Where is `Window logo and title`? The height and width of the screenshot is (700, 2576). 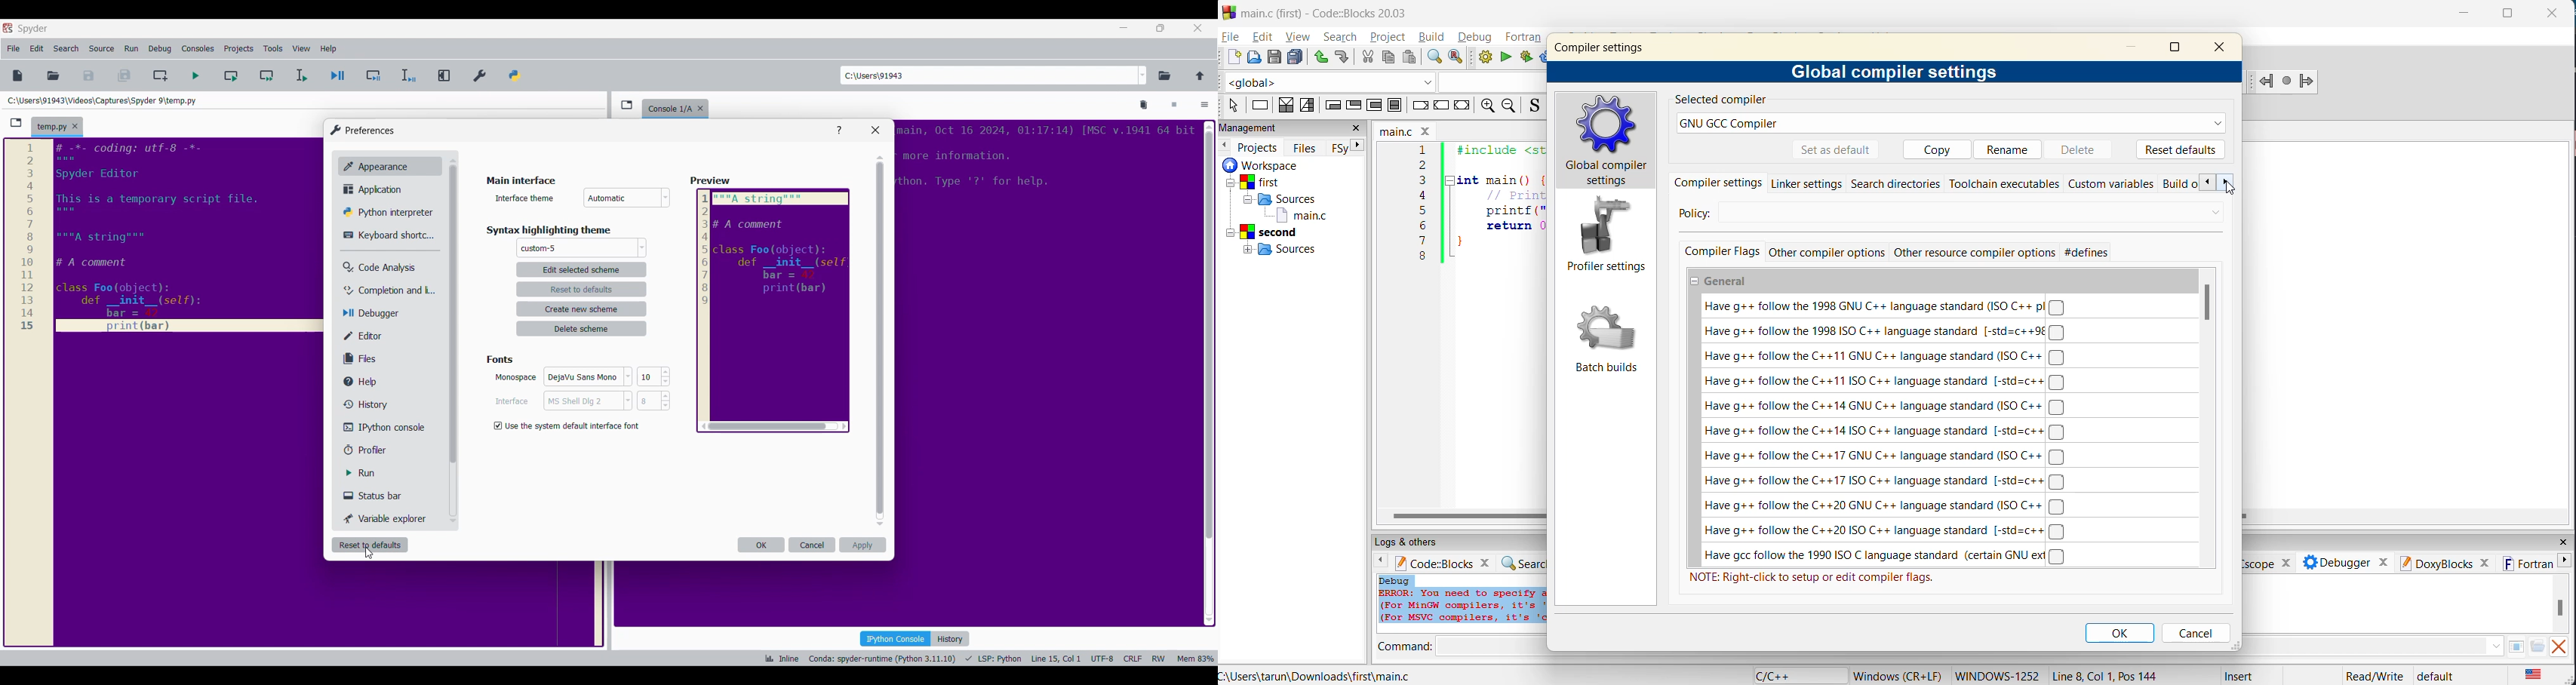
Window logo and title is located at coordinates (363, 129).